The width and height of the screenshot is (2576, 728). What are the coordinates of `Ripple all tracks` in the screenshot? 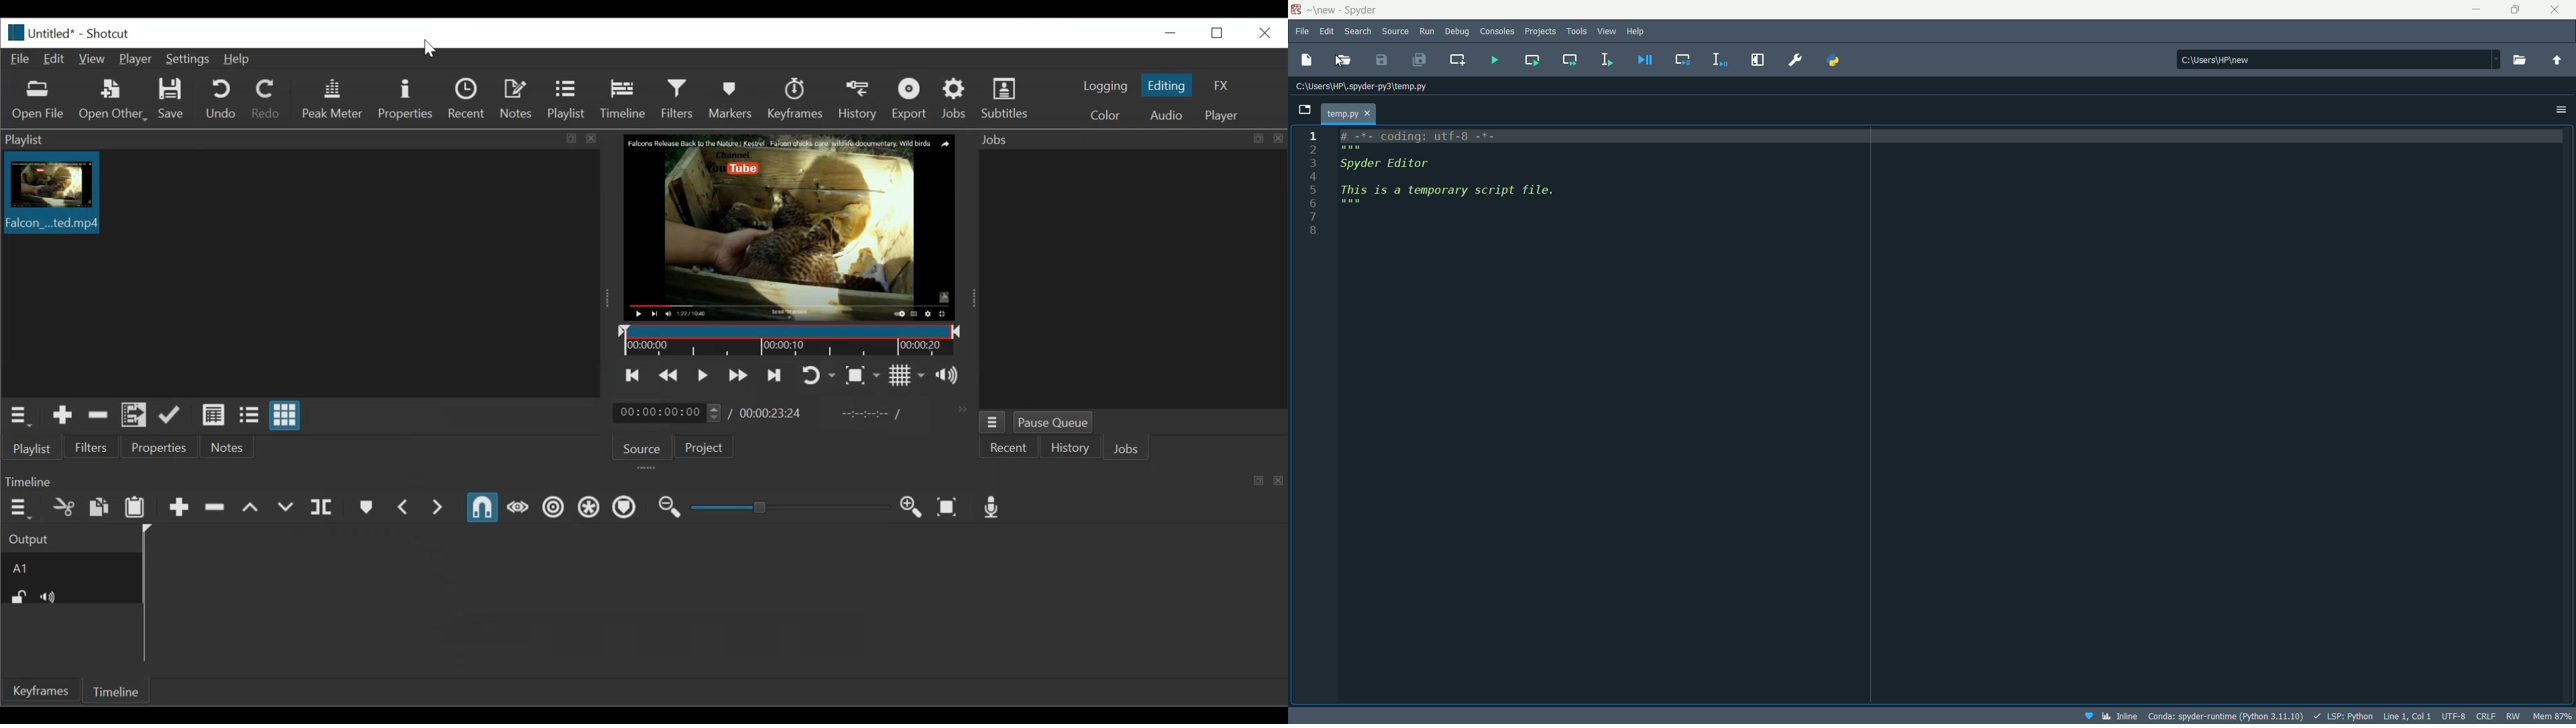 It's located at (590, 509).